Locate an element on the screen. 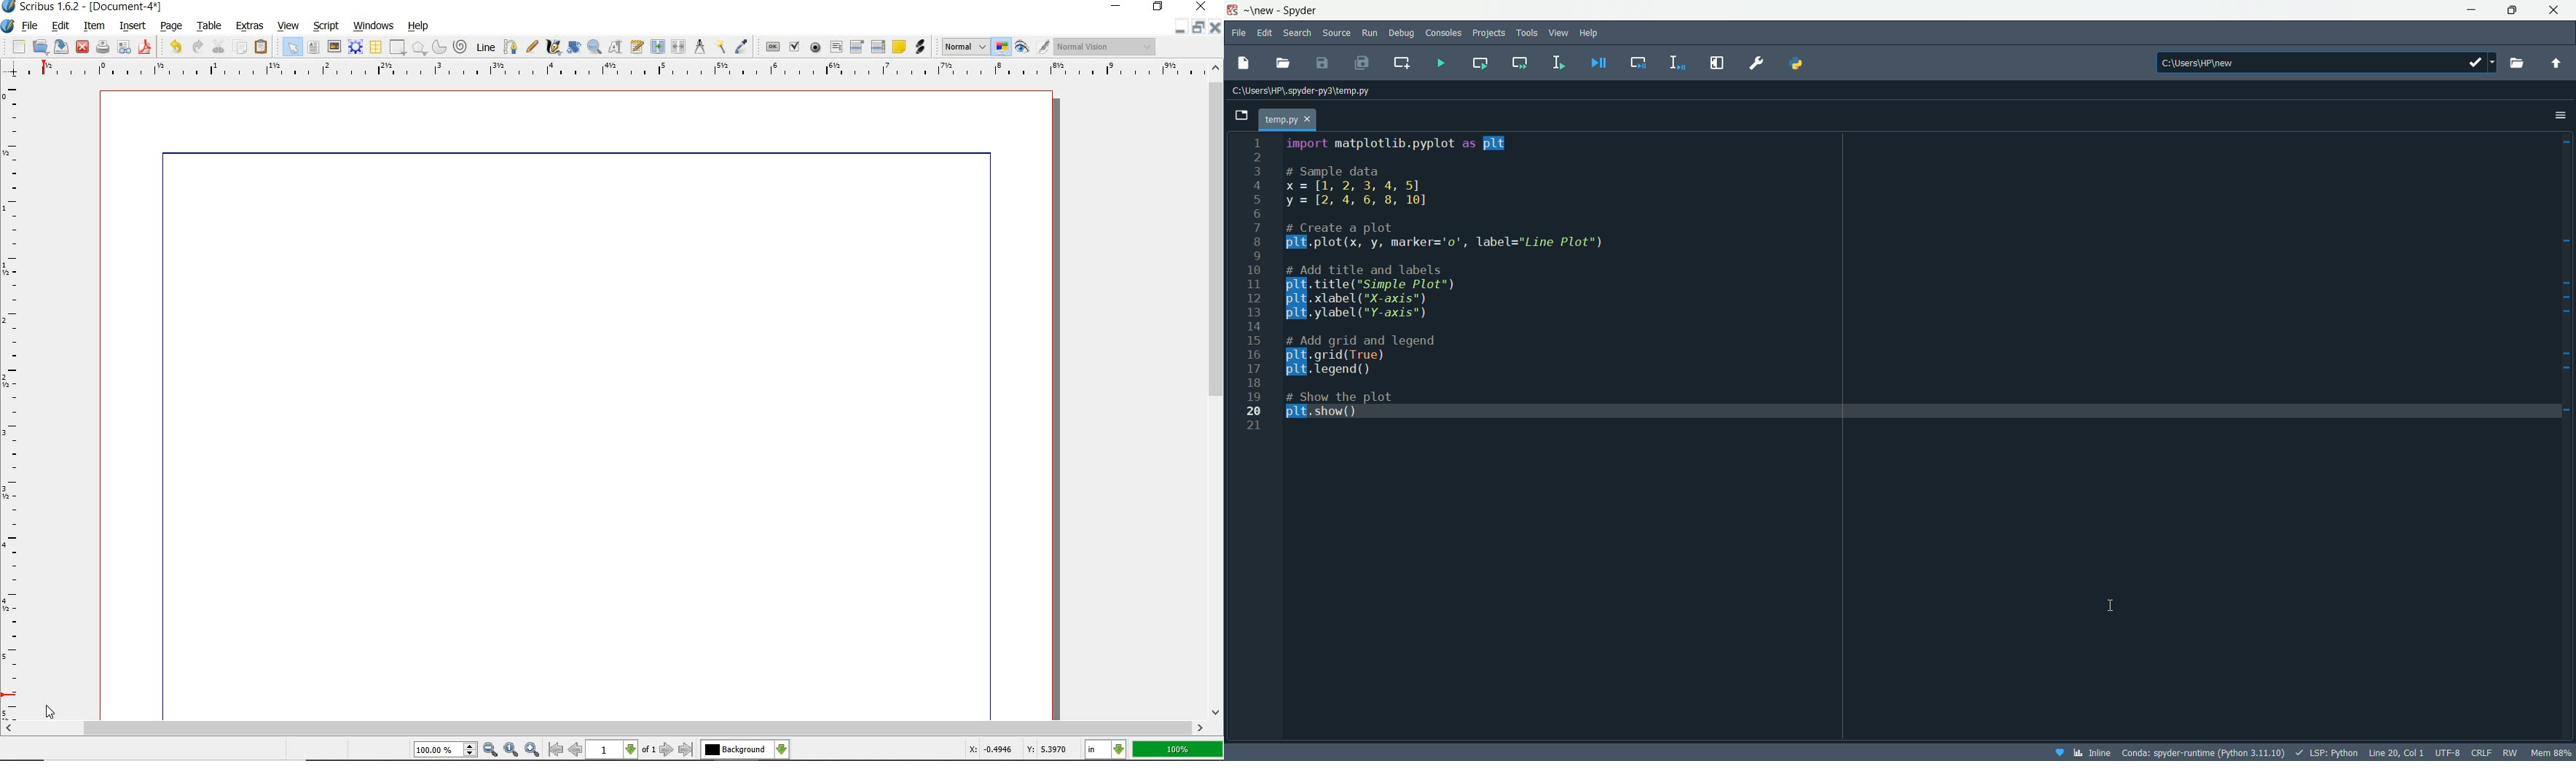 Image resolution: width=2576 pixels, height=784 pixels. cut is located at coordinates (219, 46).